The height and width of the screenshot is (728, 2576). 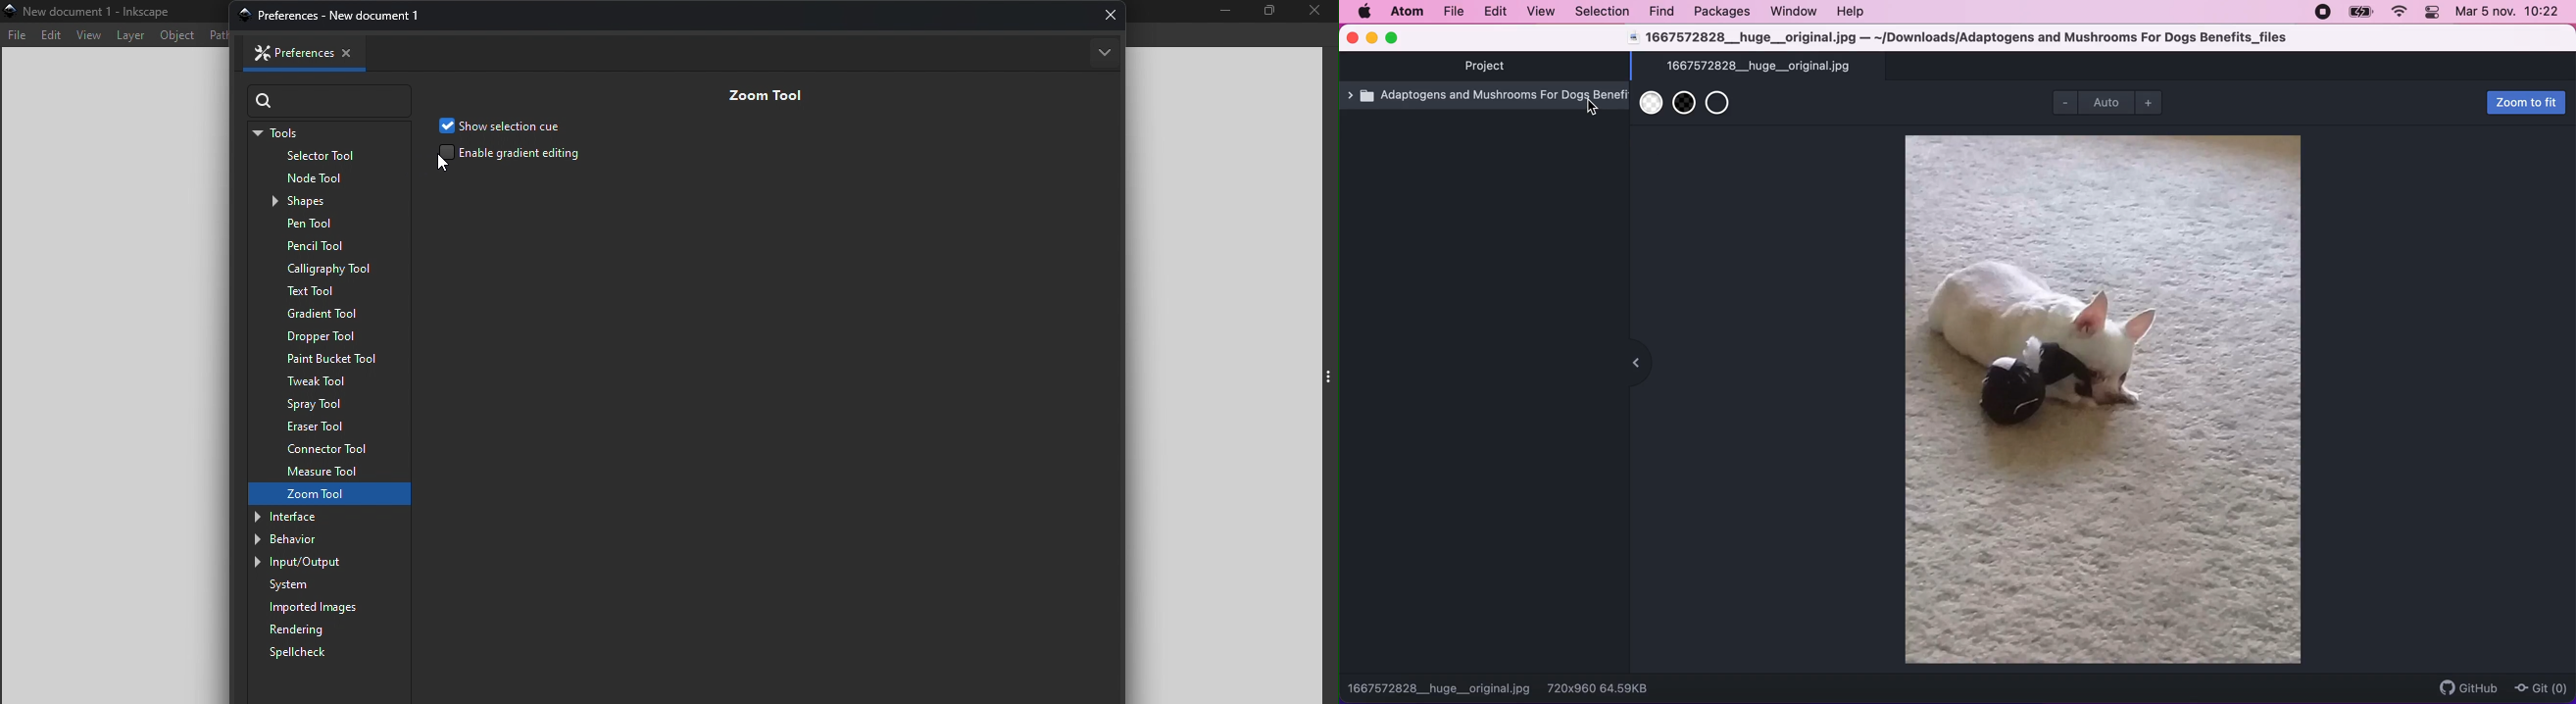 What do you see at coordinates (2545, 687) in the screenshot?
I see `git` at bounding box center [2545, 687].